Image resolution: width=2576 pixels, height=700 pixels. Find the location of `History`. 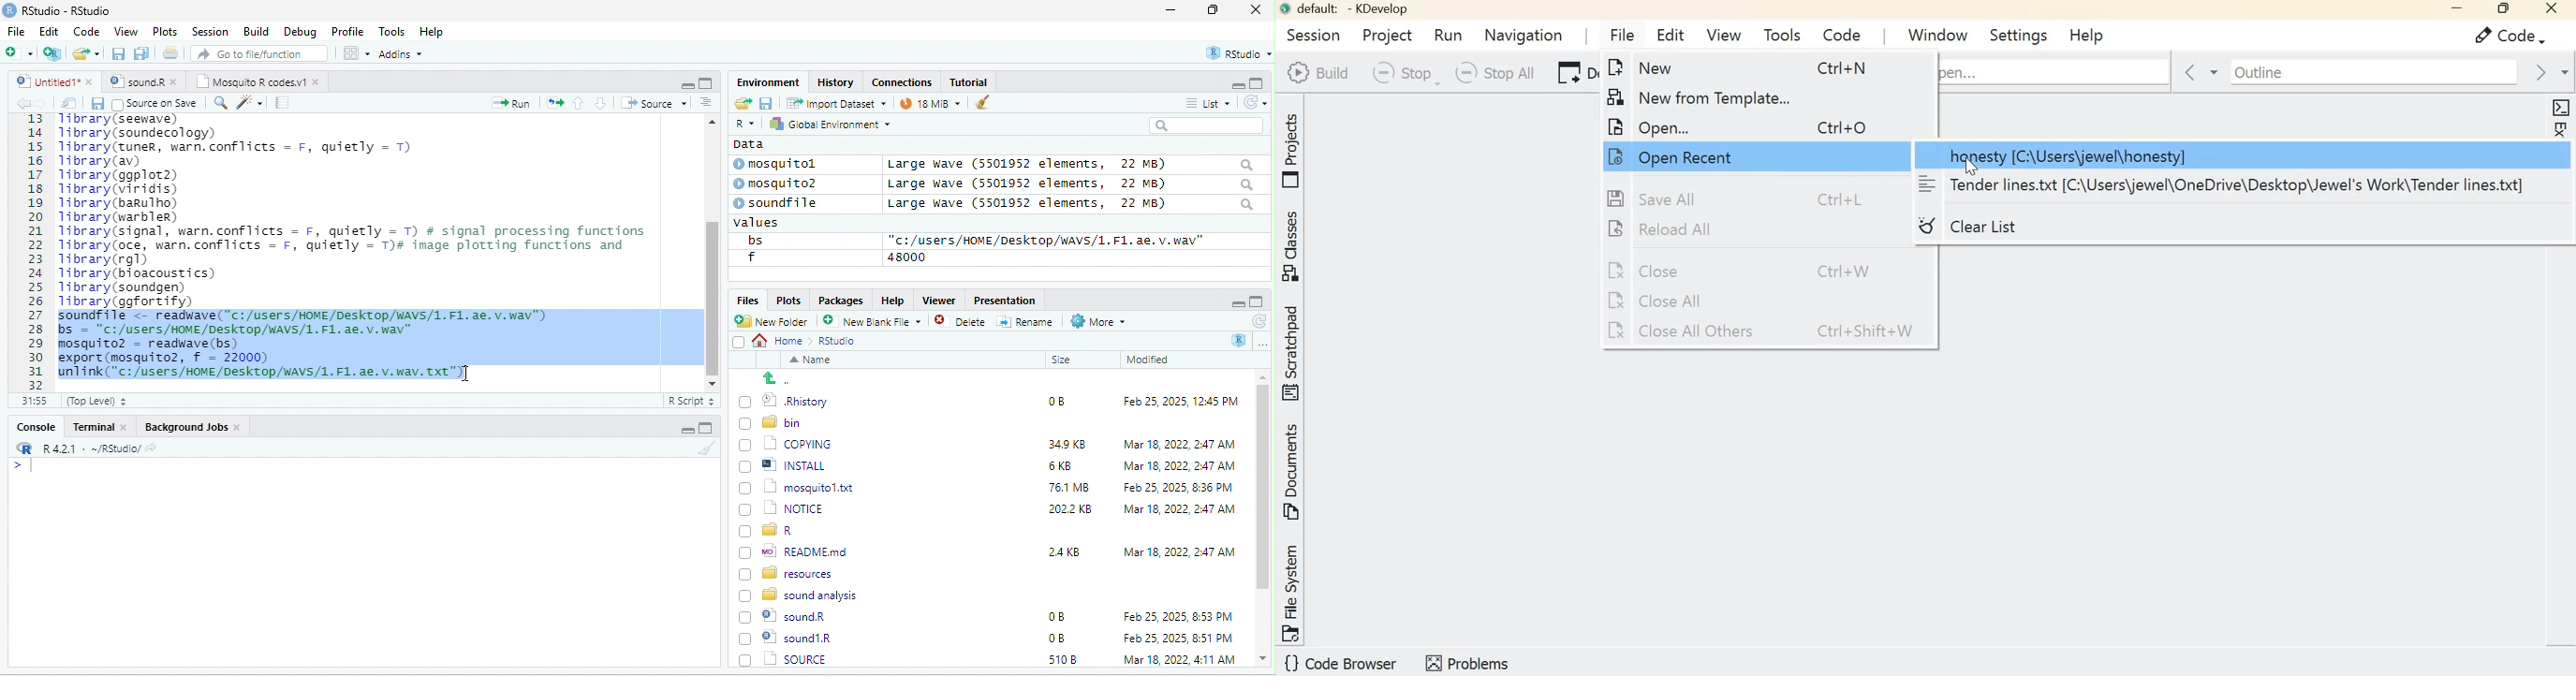

History is located at coordinates (836, 81).